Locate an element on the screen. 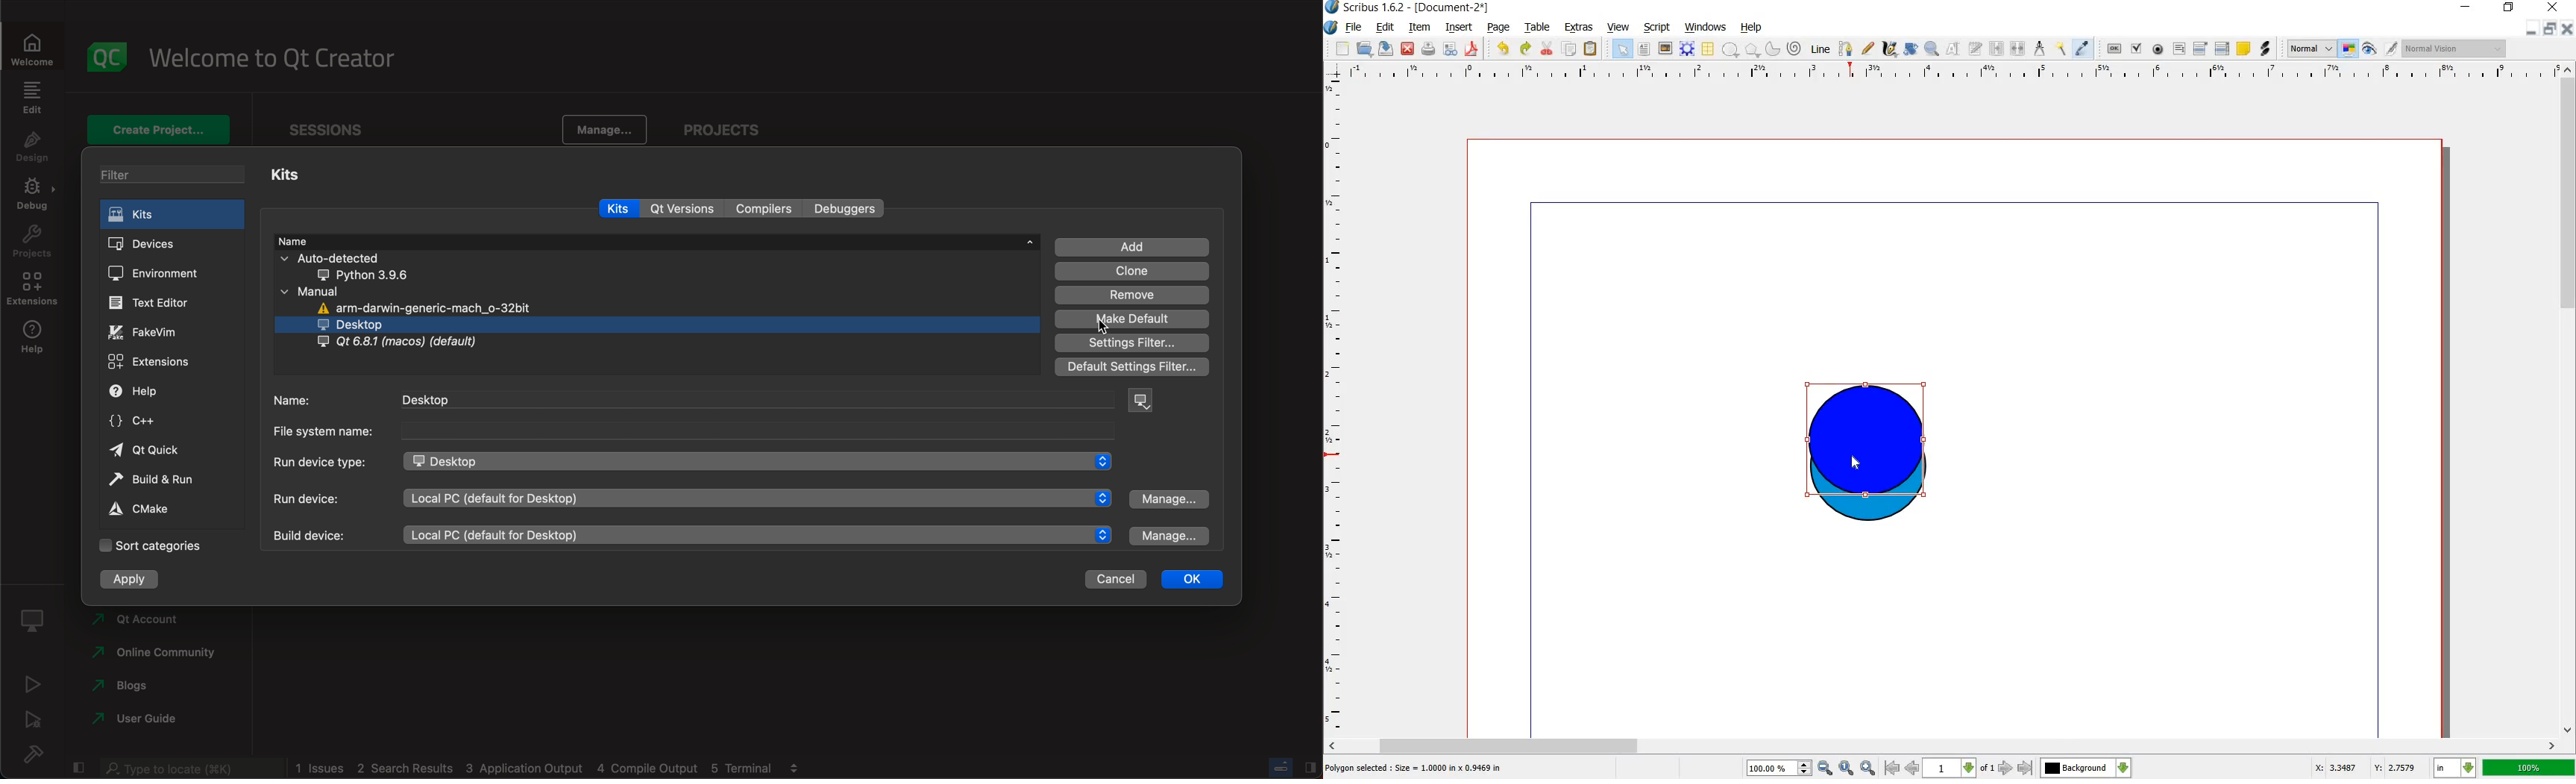 This screenshot has height=784, width=2576. minimize is located at coordinates (2466, 7).